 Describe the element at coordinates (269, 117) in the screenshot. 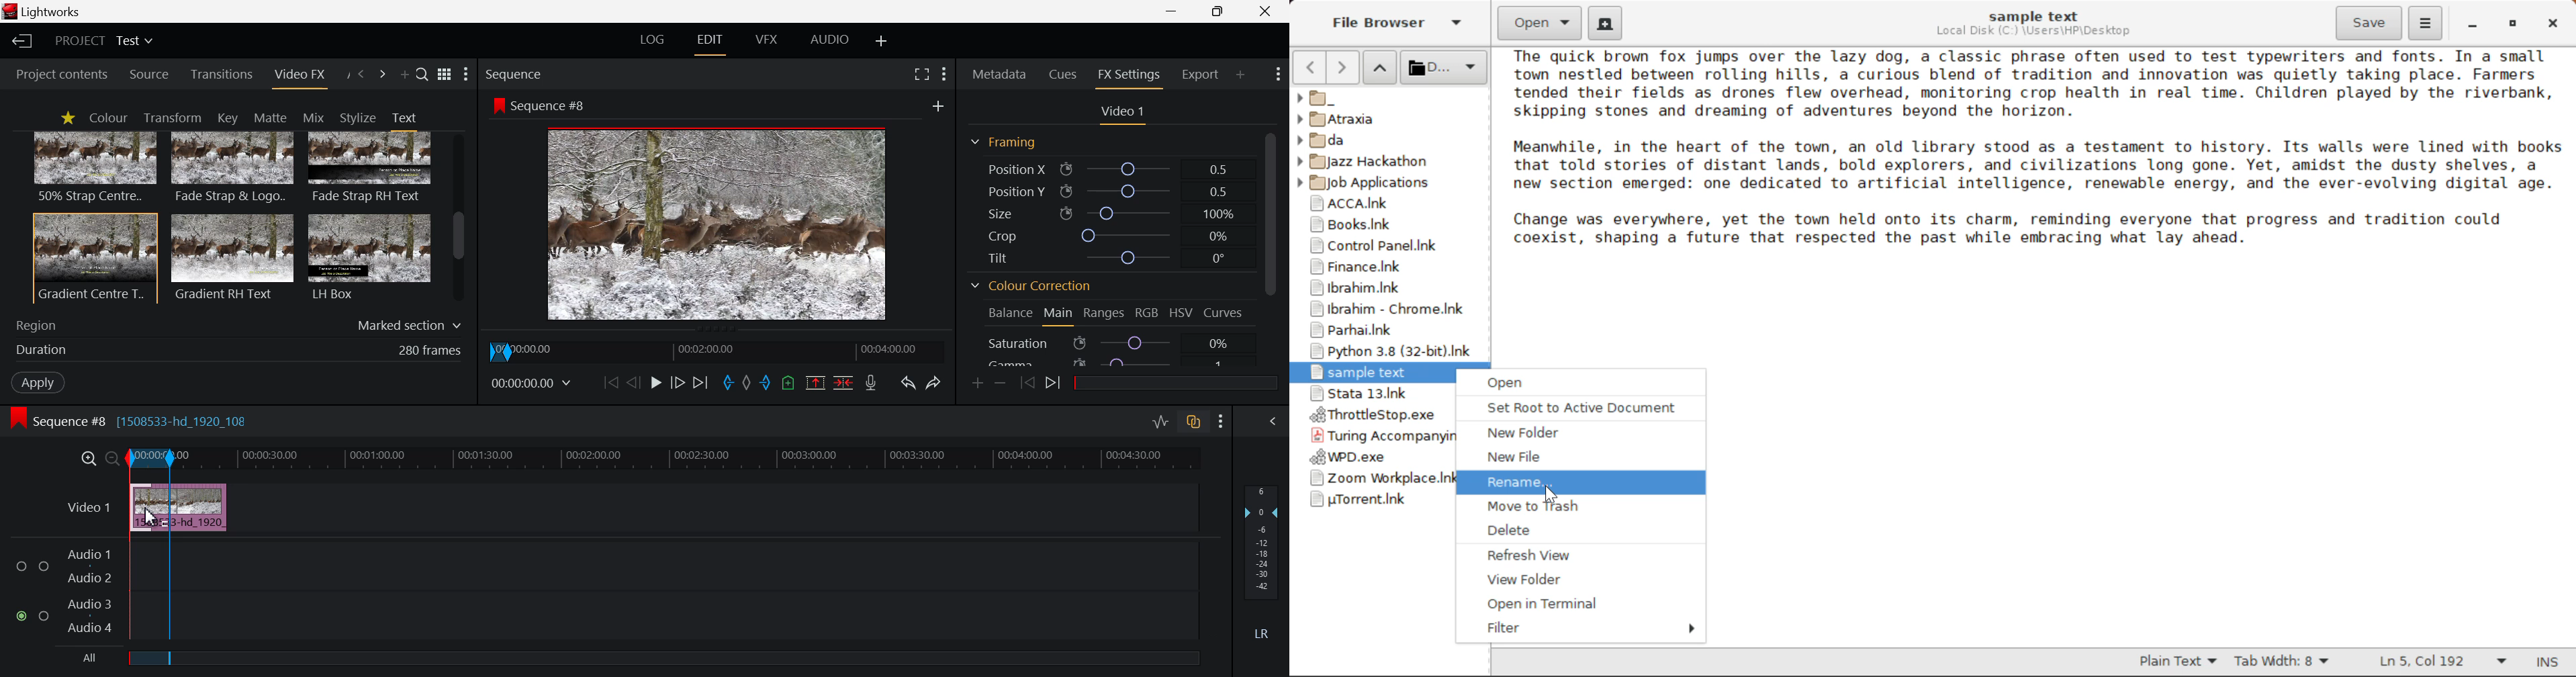

I see `Matte` at that location.